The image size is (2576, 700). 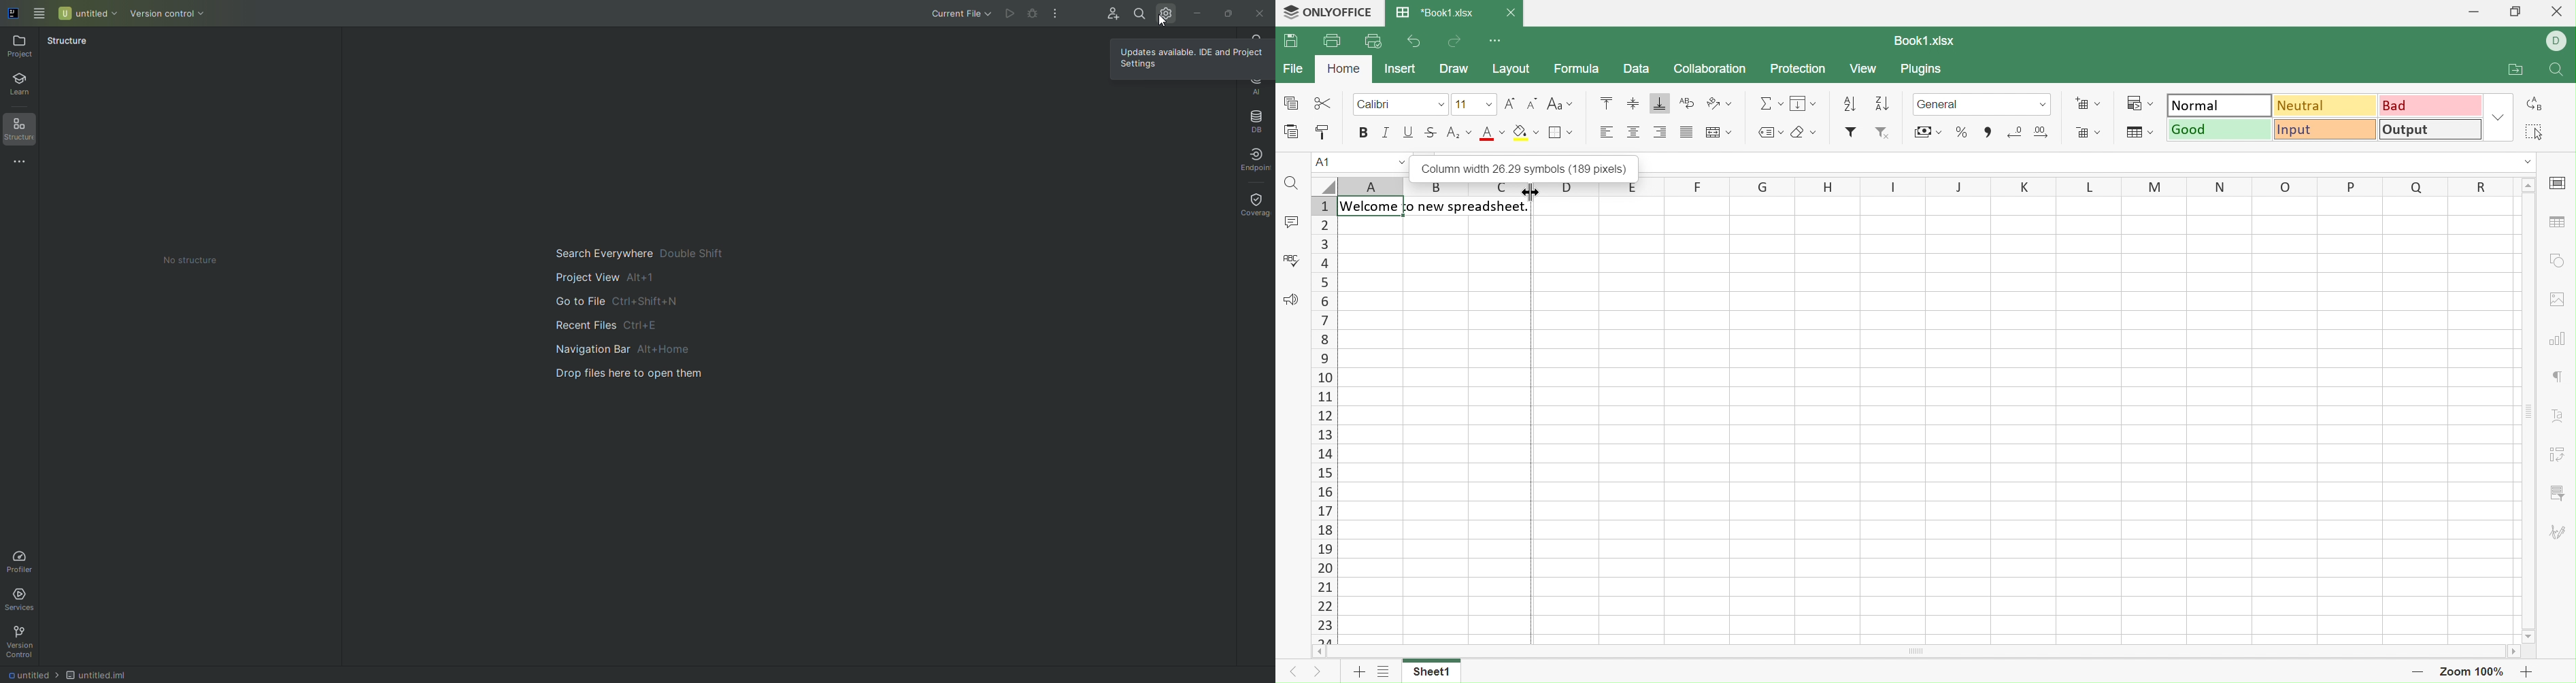 I want to click on Remove cells, so click(x=2089, y=133).